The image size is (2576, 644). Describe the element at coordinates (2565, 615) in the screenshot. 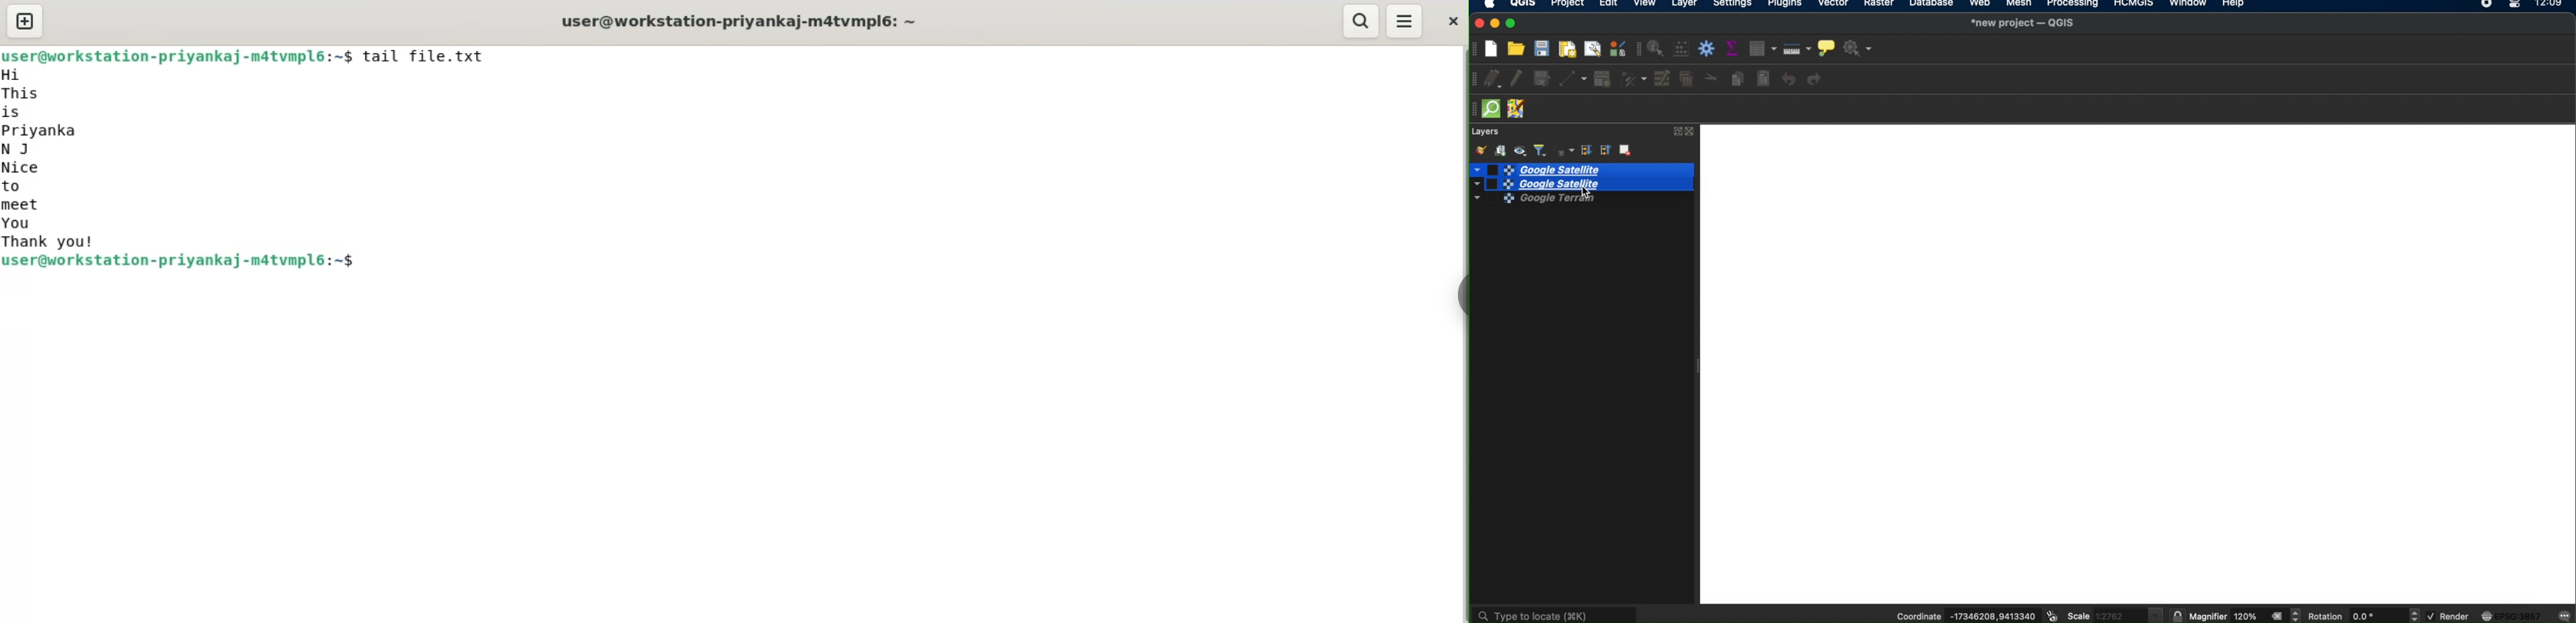

I see `messages` at that location.